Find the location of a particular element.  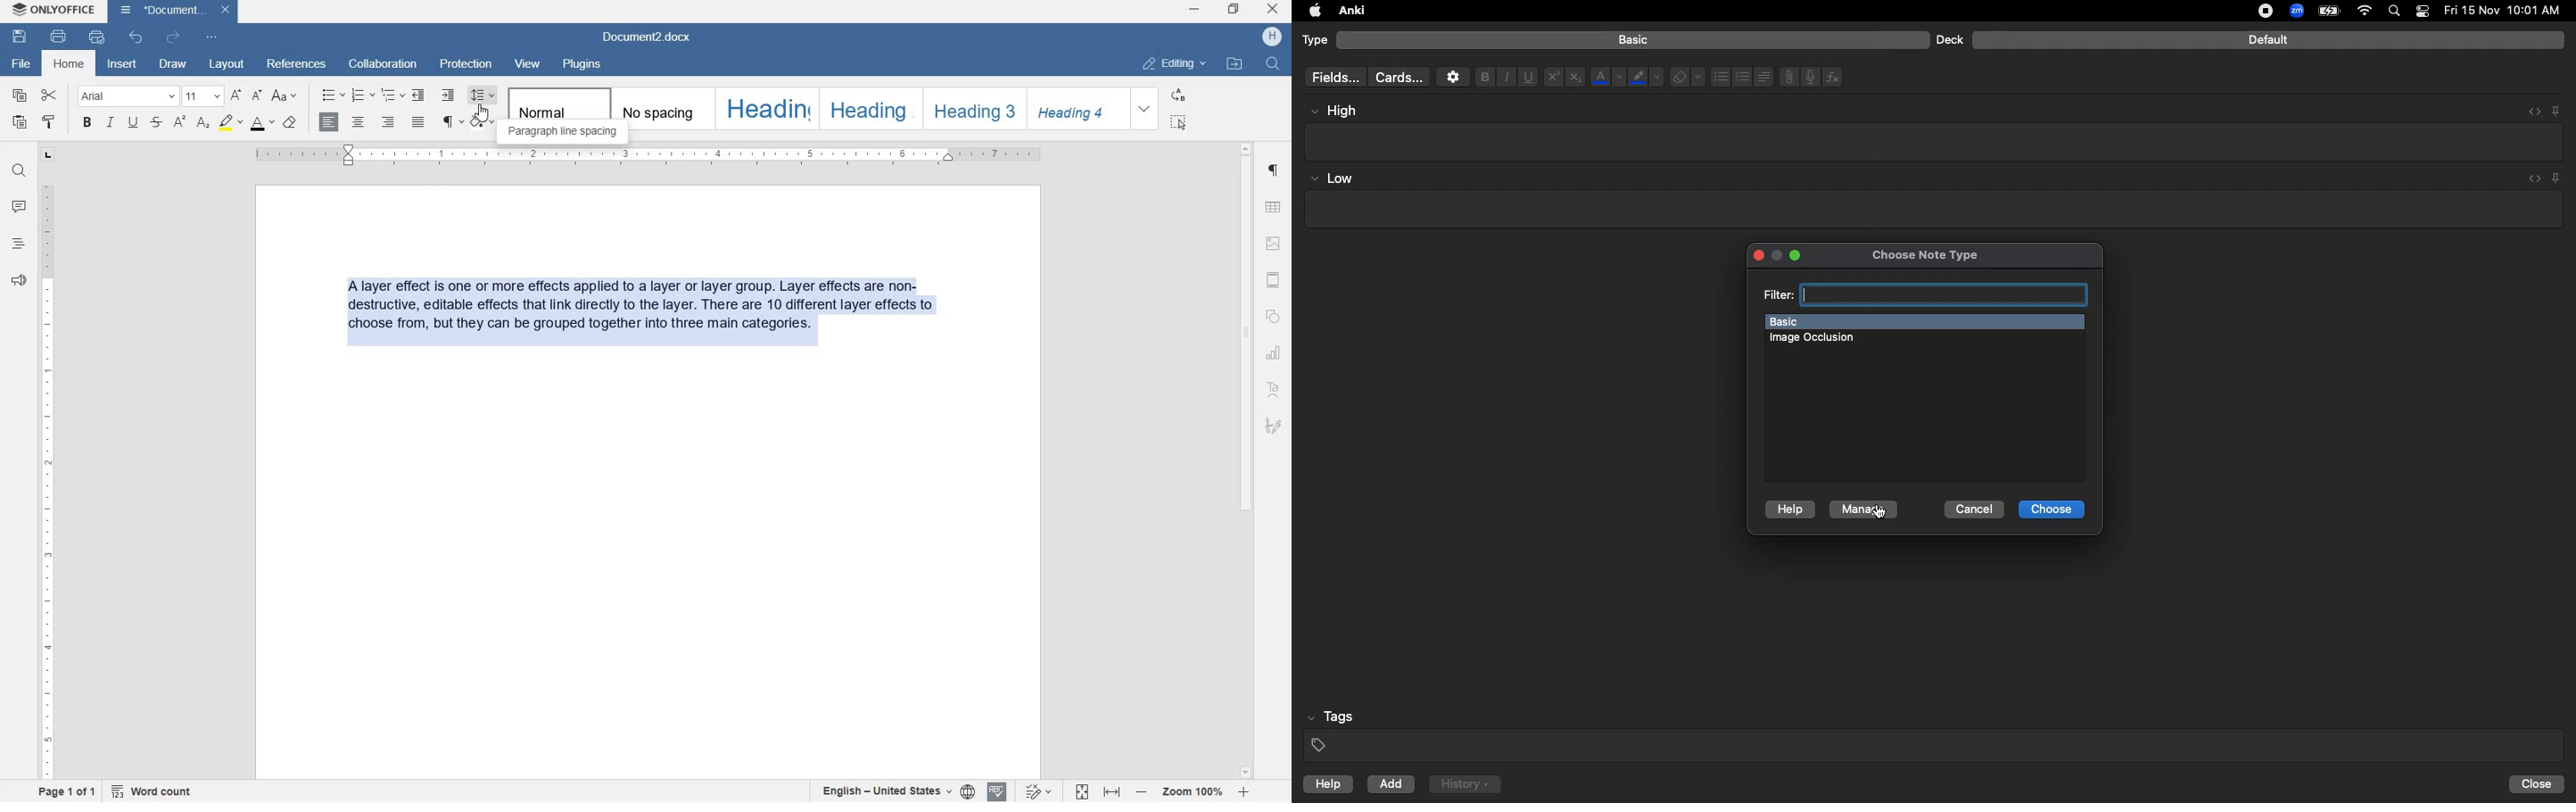

Settings is located at coordinates (1453, 77).